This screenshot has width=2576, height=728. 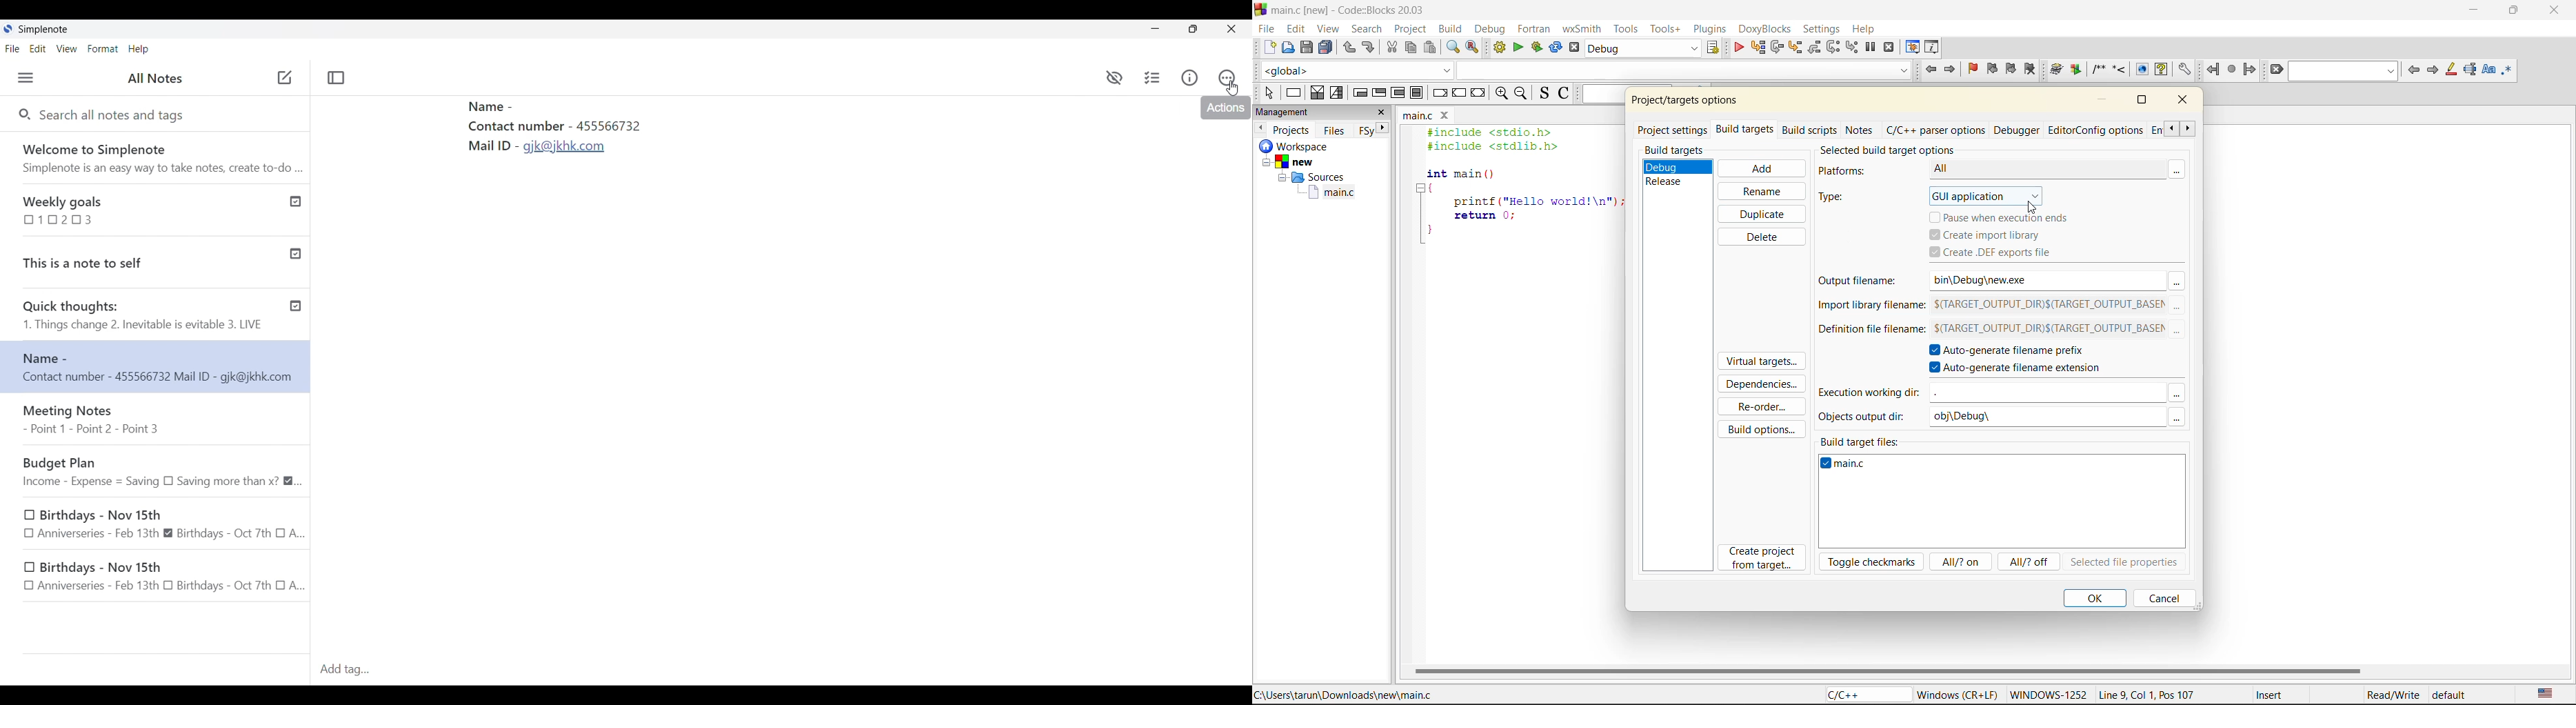 What do you see at coordinates (12, 48) in the screenshot?
I see `File menu` at bounding box center [12, 48].